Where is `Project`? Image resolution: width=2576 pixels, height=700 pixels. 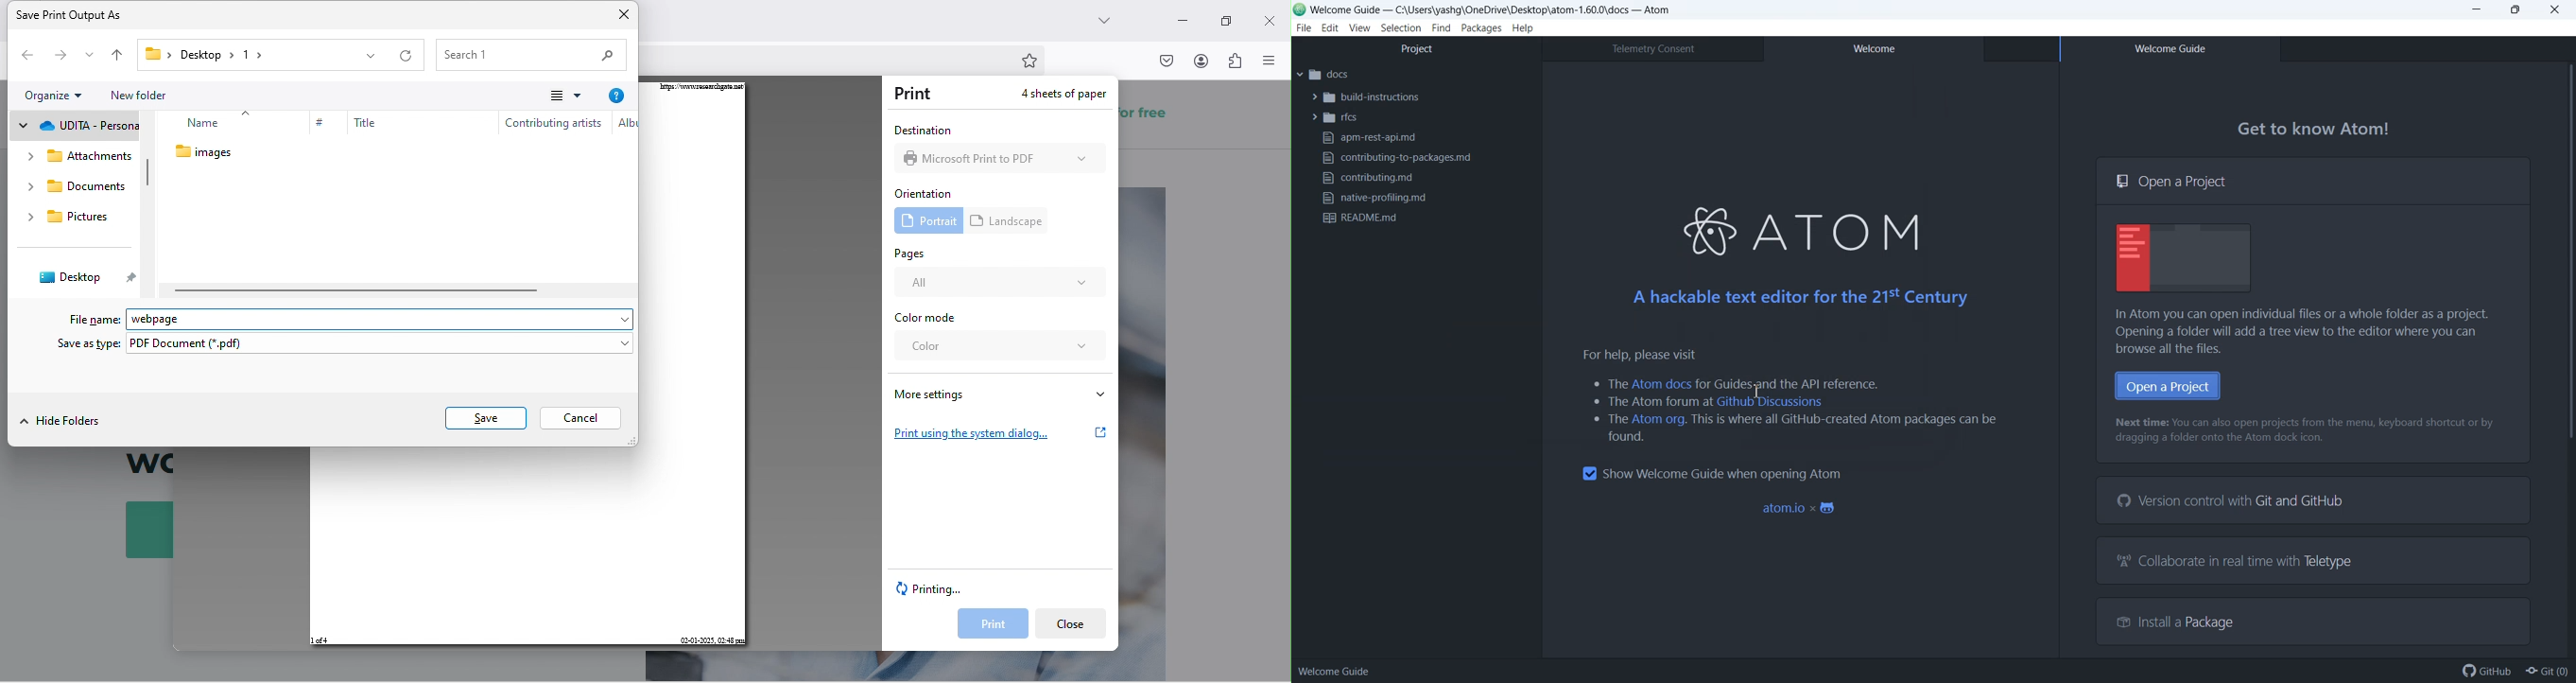
Project is located at coordinates (1416, 49).